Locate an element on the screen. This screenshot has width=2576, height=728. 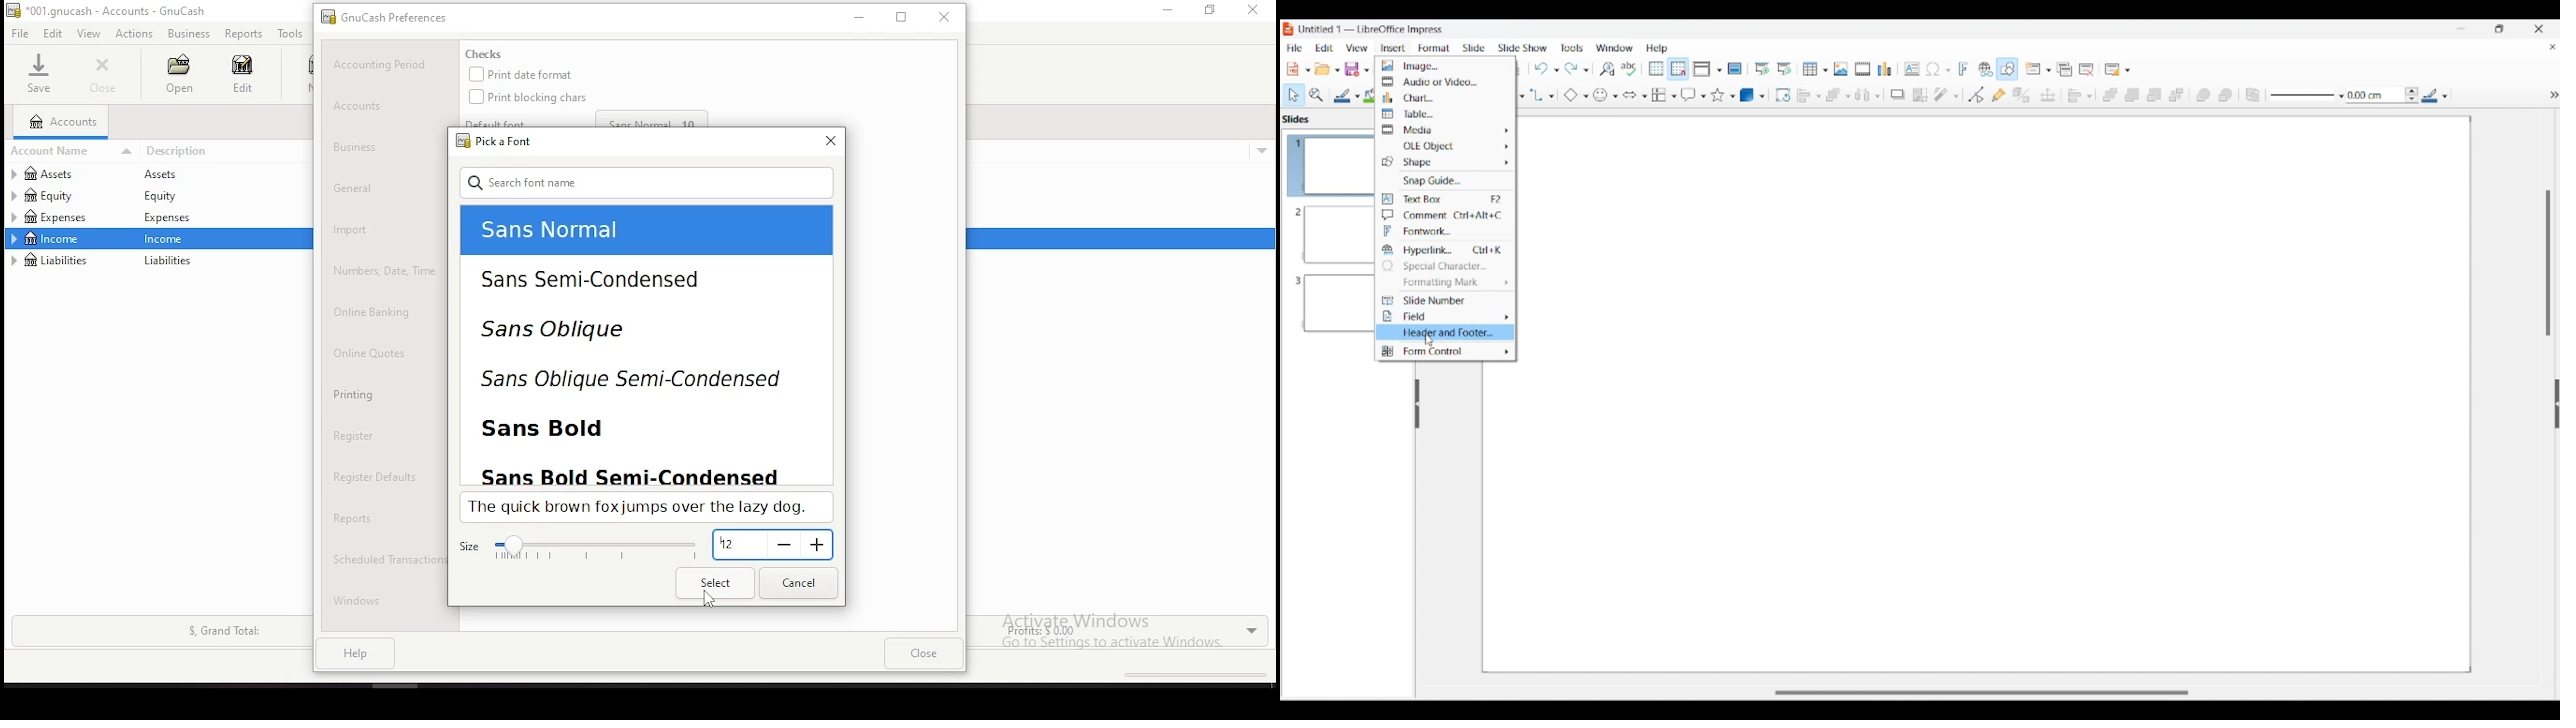
Shape options is located at coordinates (1444, 162).